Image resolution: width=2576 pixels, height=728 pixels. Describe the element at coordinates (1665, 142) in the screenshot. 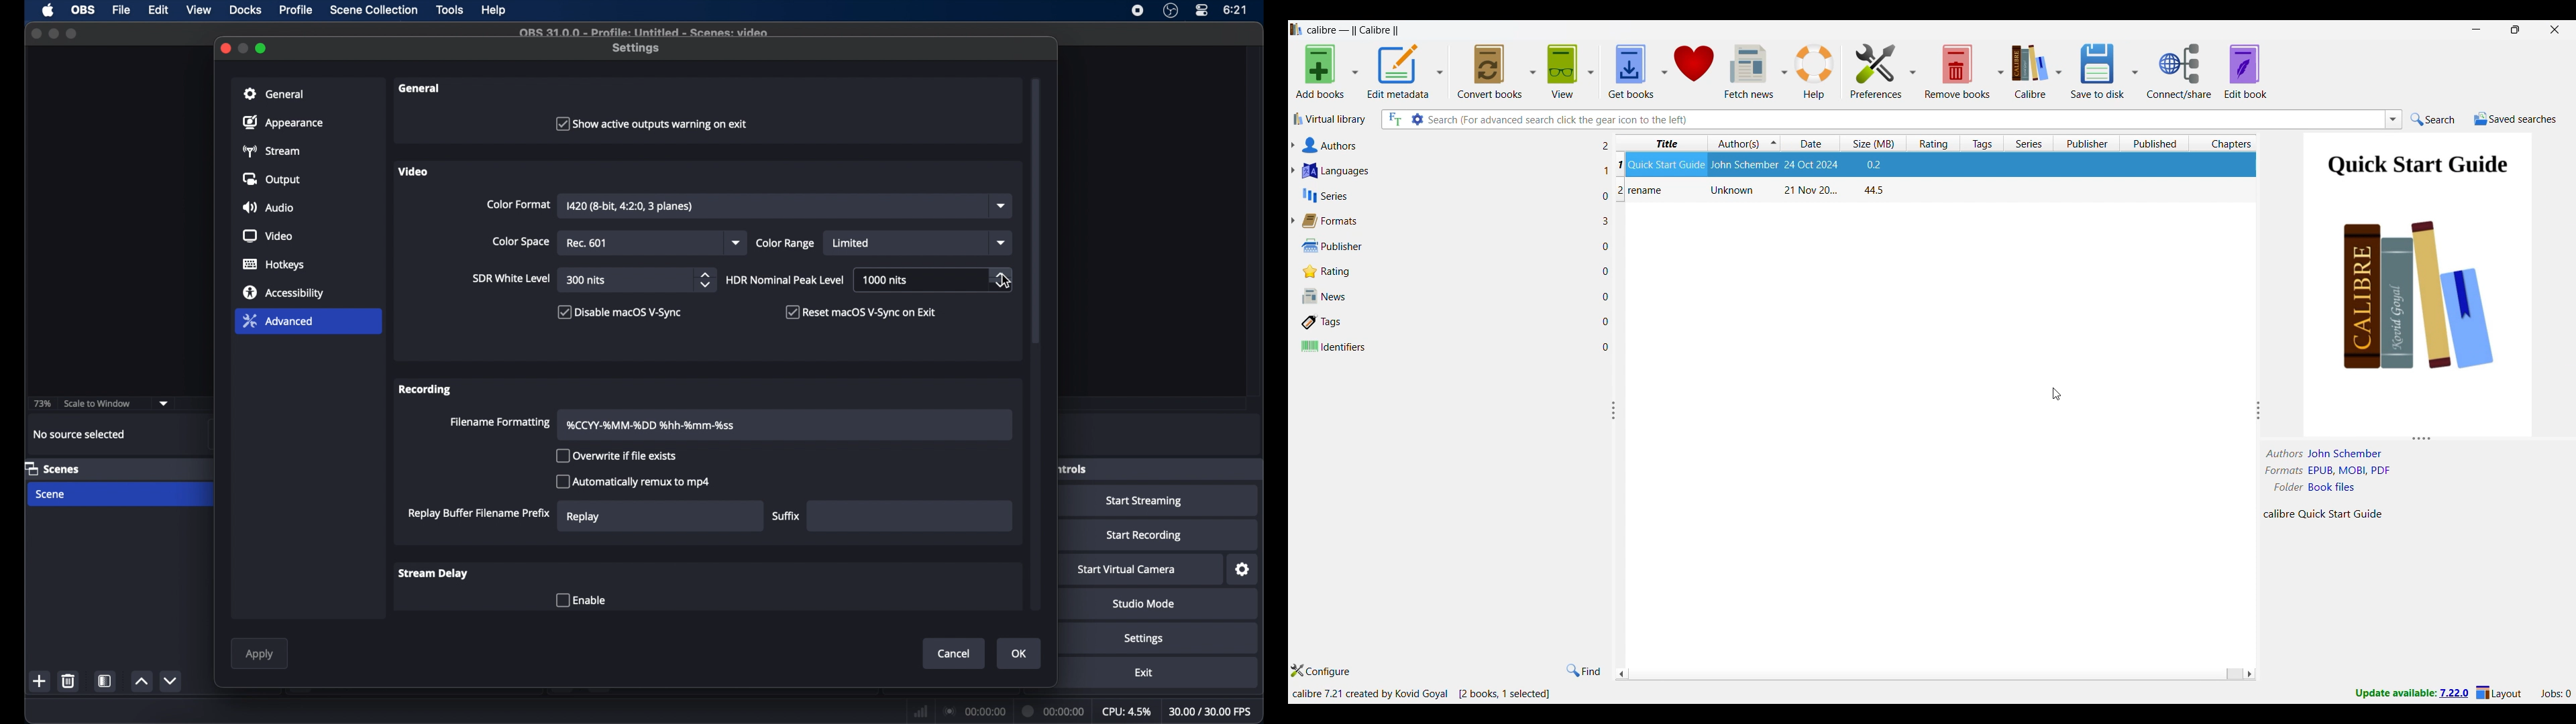

I see `Title options` at that location.